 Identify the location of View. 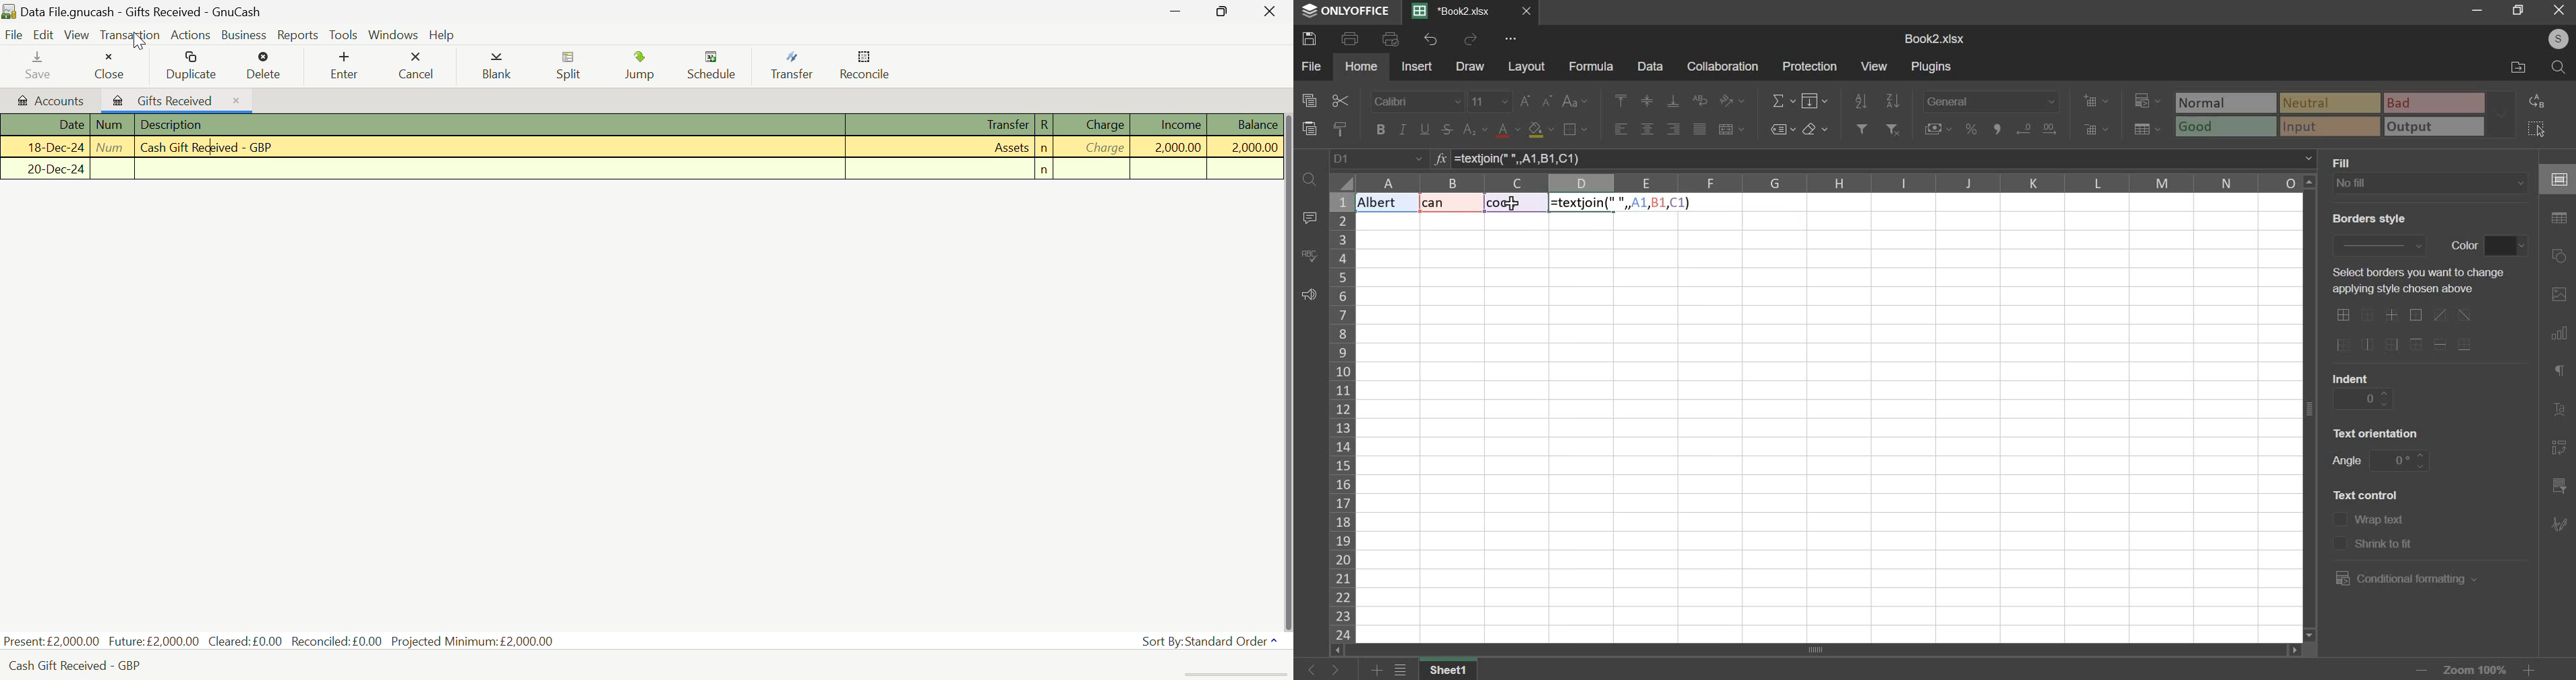
(78, 34).